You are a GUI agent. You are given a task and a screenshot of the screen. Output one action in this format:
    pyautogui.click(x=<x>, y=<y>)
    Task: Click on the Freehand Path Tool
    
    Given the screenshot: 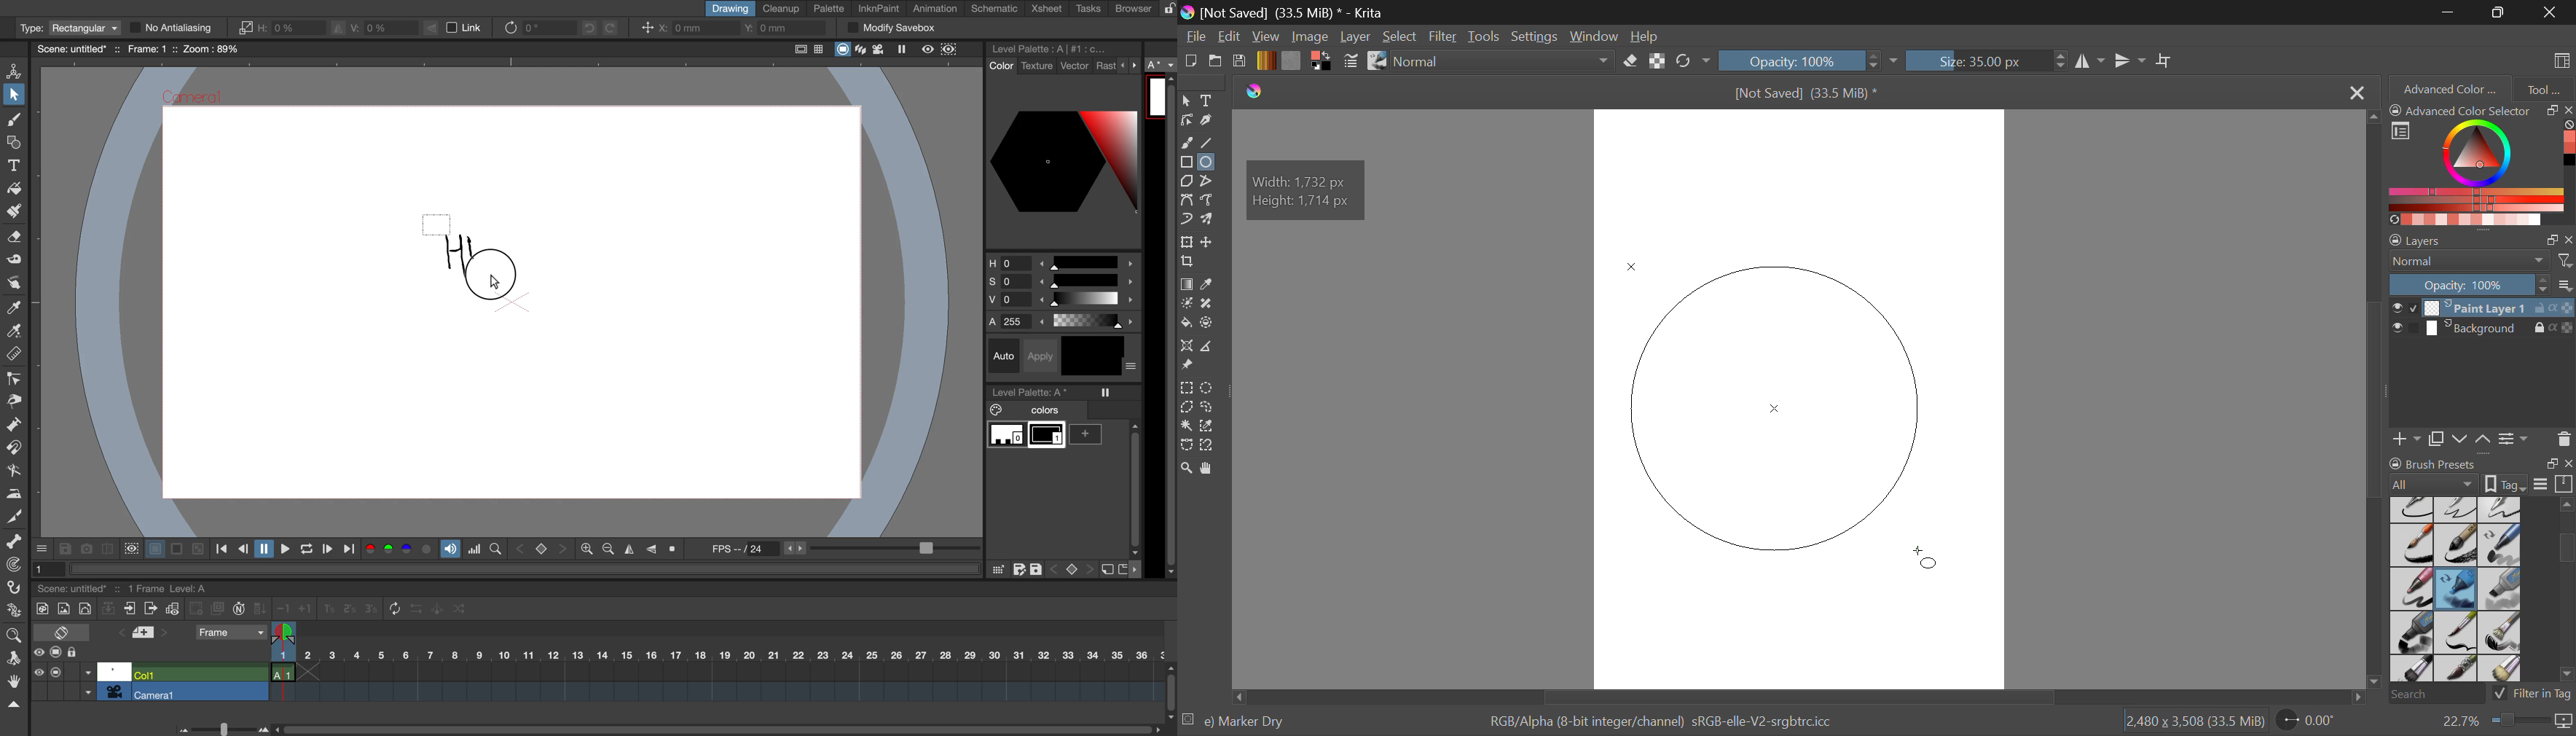 What is the action you would take?
    pyautogui.click(x=1207, y=199)
    